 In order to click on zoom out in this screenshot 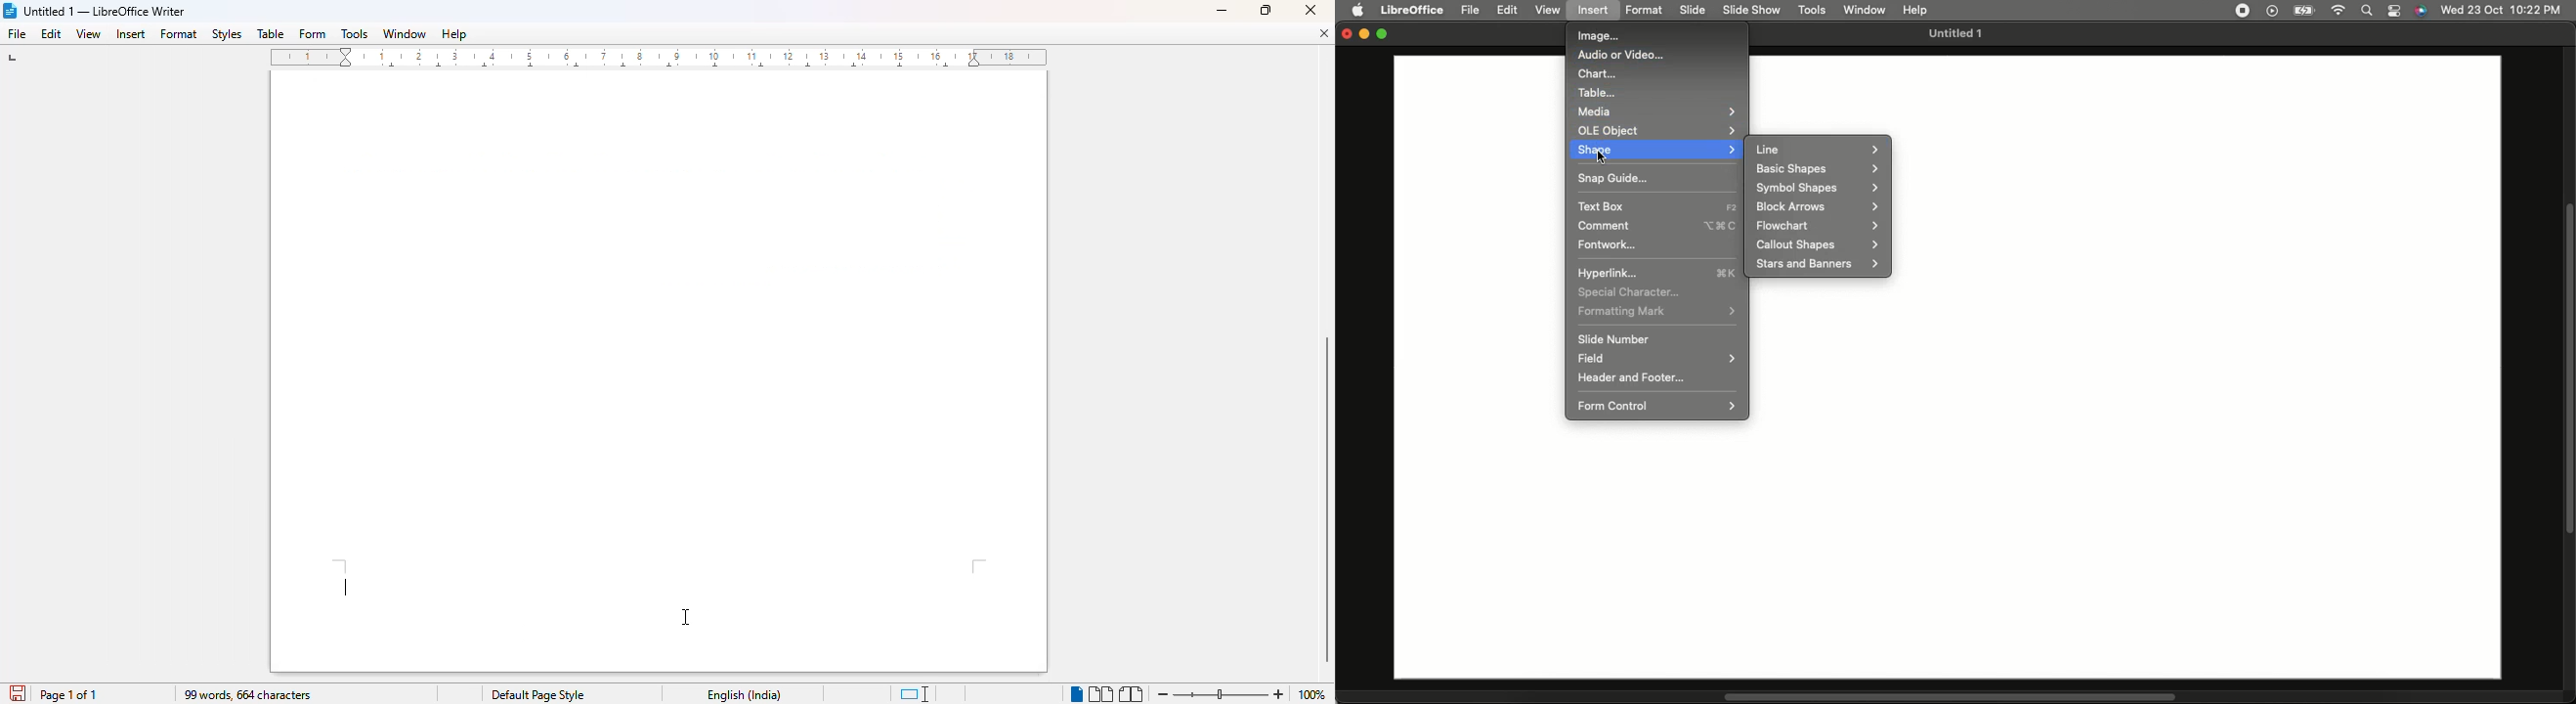, I will do `click(1163, 693)`.